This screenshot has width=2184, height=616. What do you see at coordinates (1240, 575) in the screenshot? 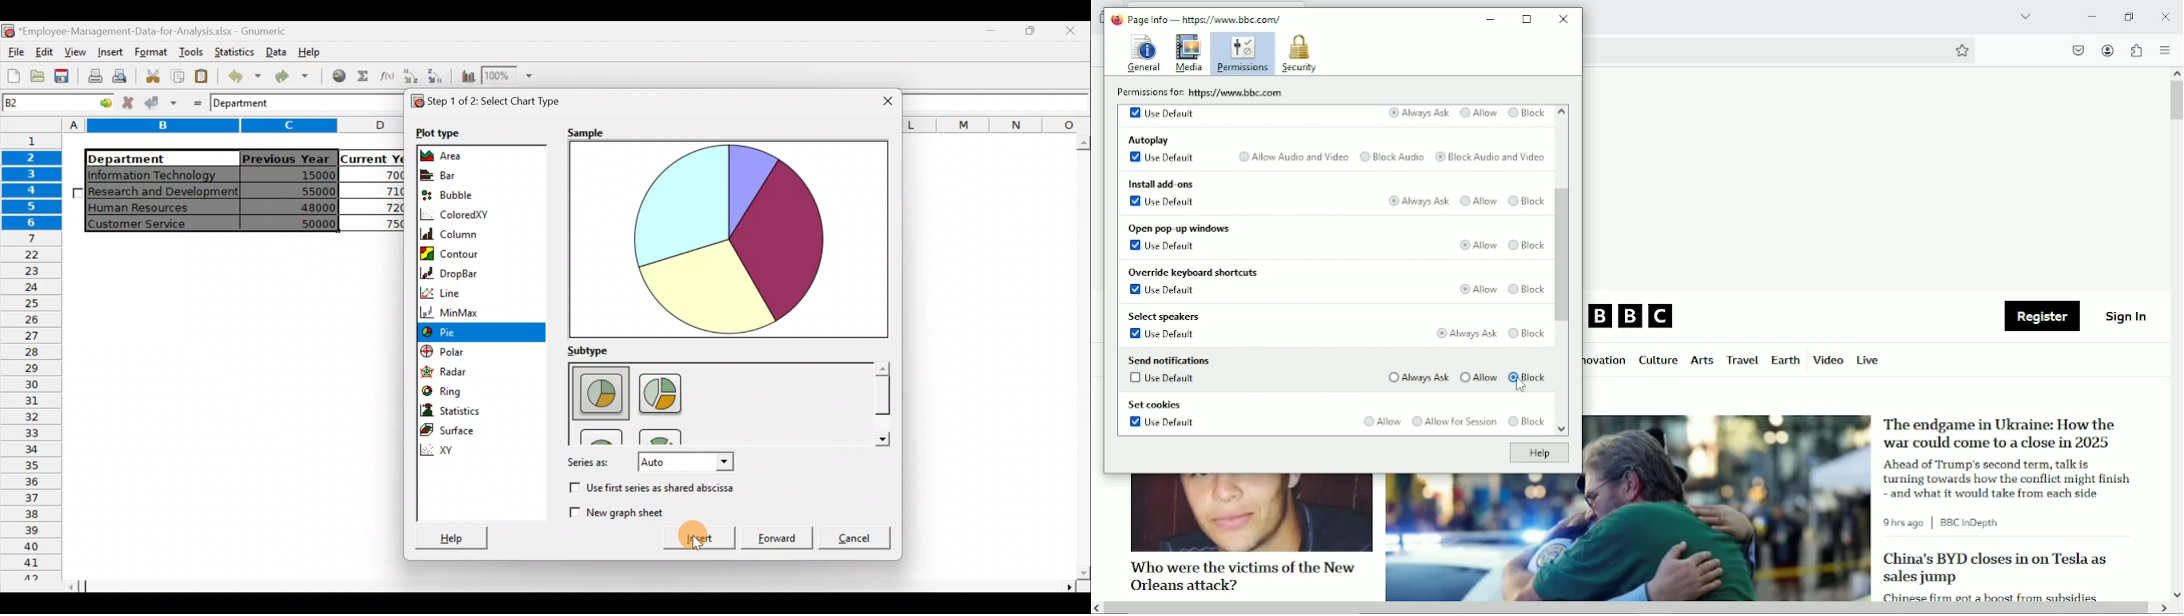
I see `Who were the victims of the New Orleans attack?` at bounding box center [1240, 575].